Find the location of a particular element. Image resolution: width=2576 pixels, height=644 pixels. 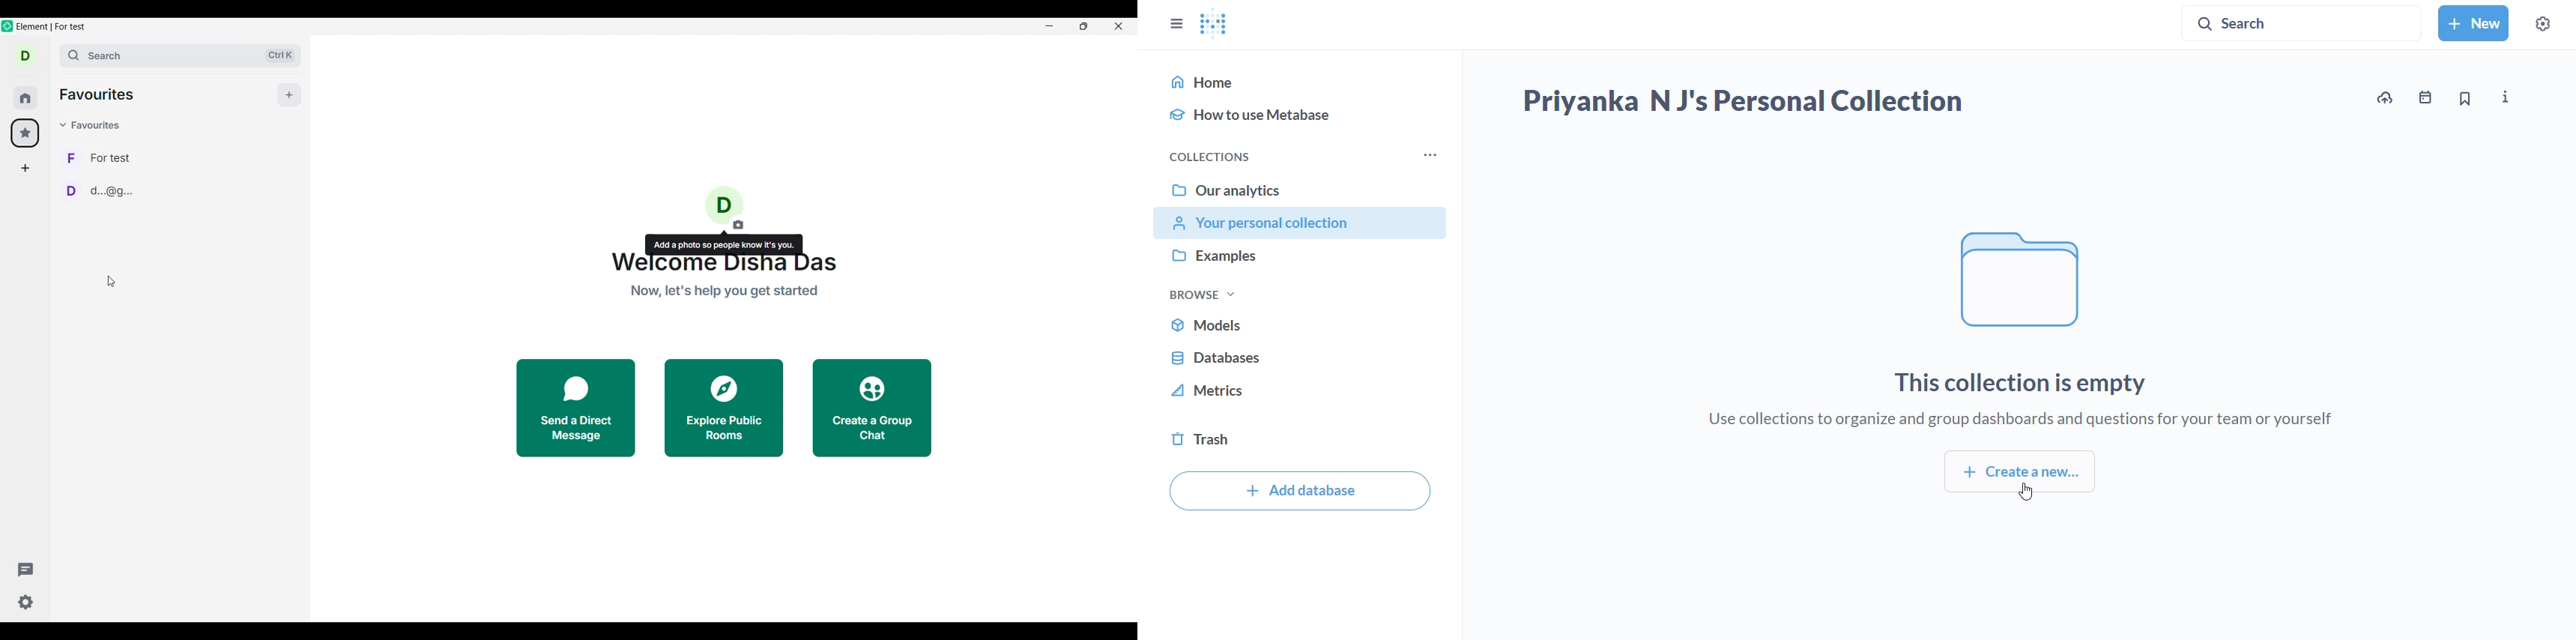

Settings is located at coordinates (27, 602).